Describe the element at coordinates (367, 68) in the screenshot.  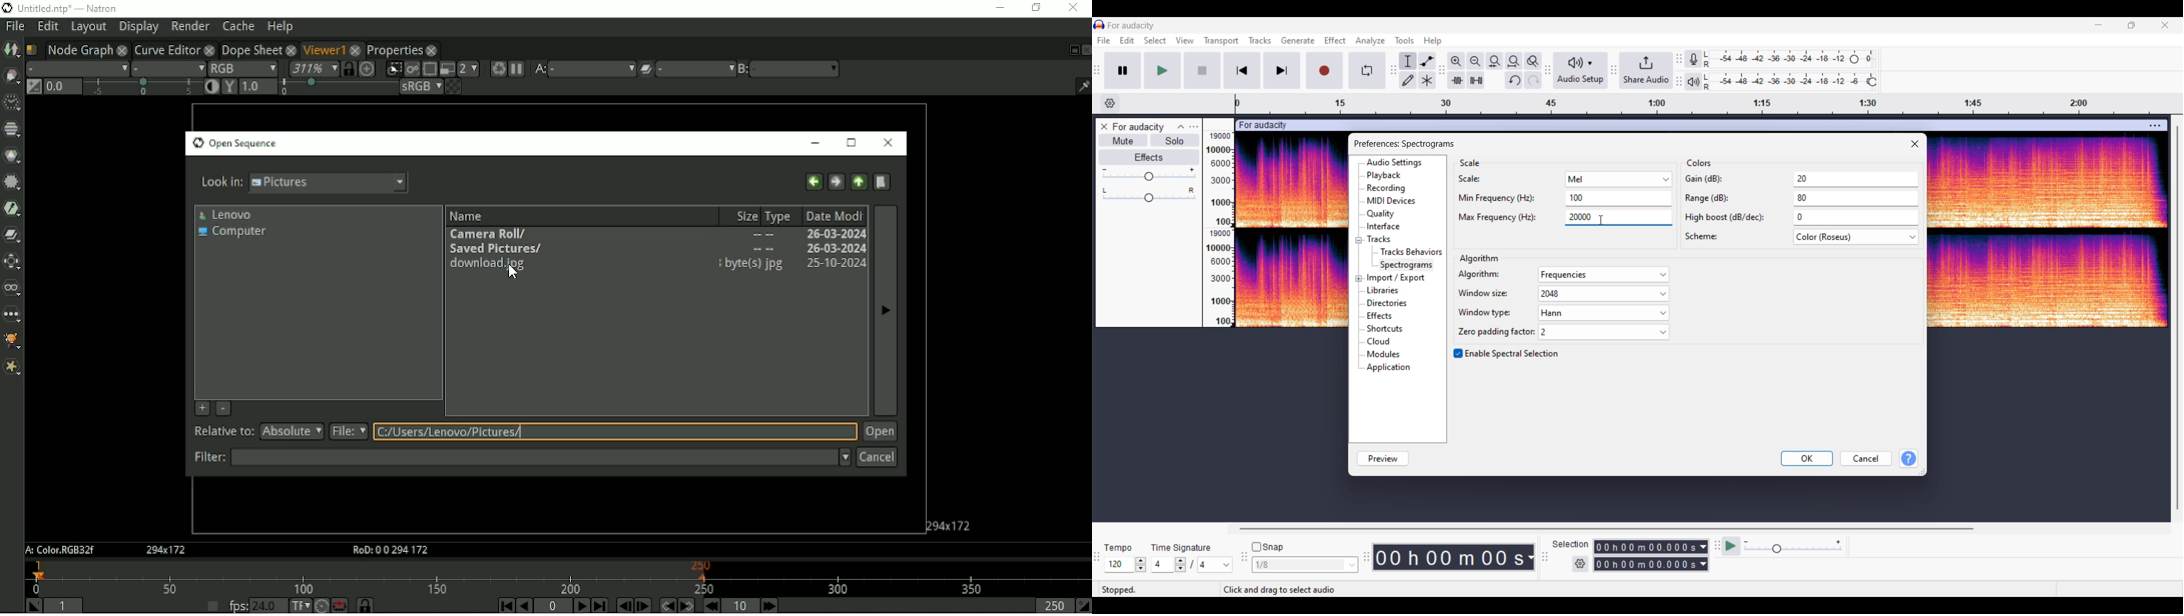
I see `Scales the image` at that location.